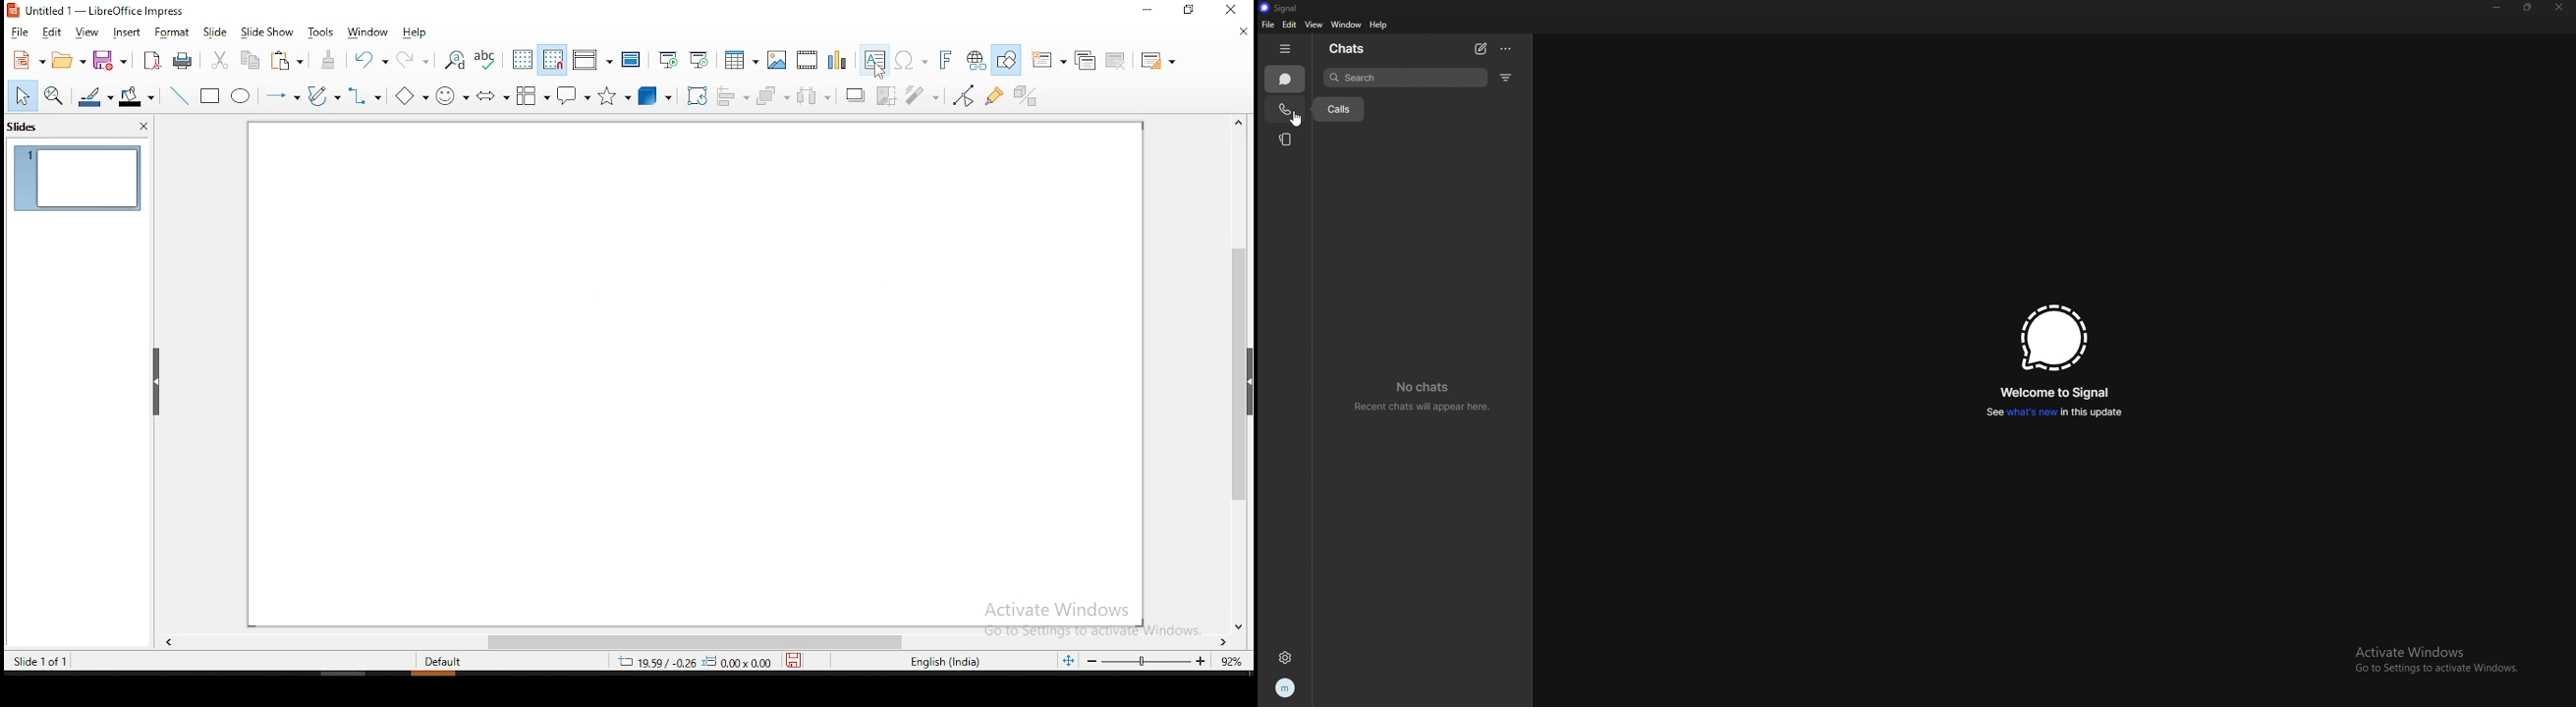 Image resolution: width=2576 pixels, height=728 pixels. What do you see at coordinates (26, 130) in the screenshot?
I see `slides` at bounding box center [26, 130].